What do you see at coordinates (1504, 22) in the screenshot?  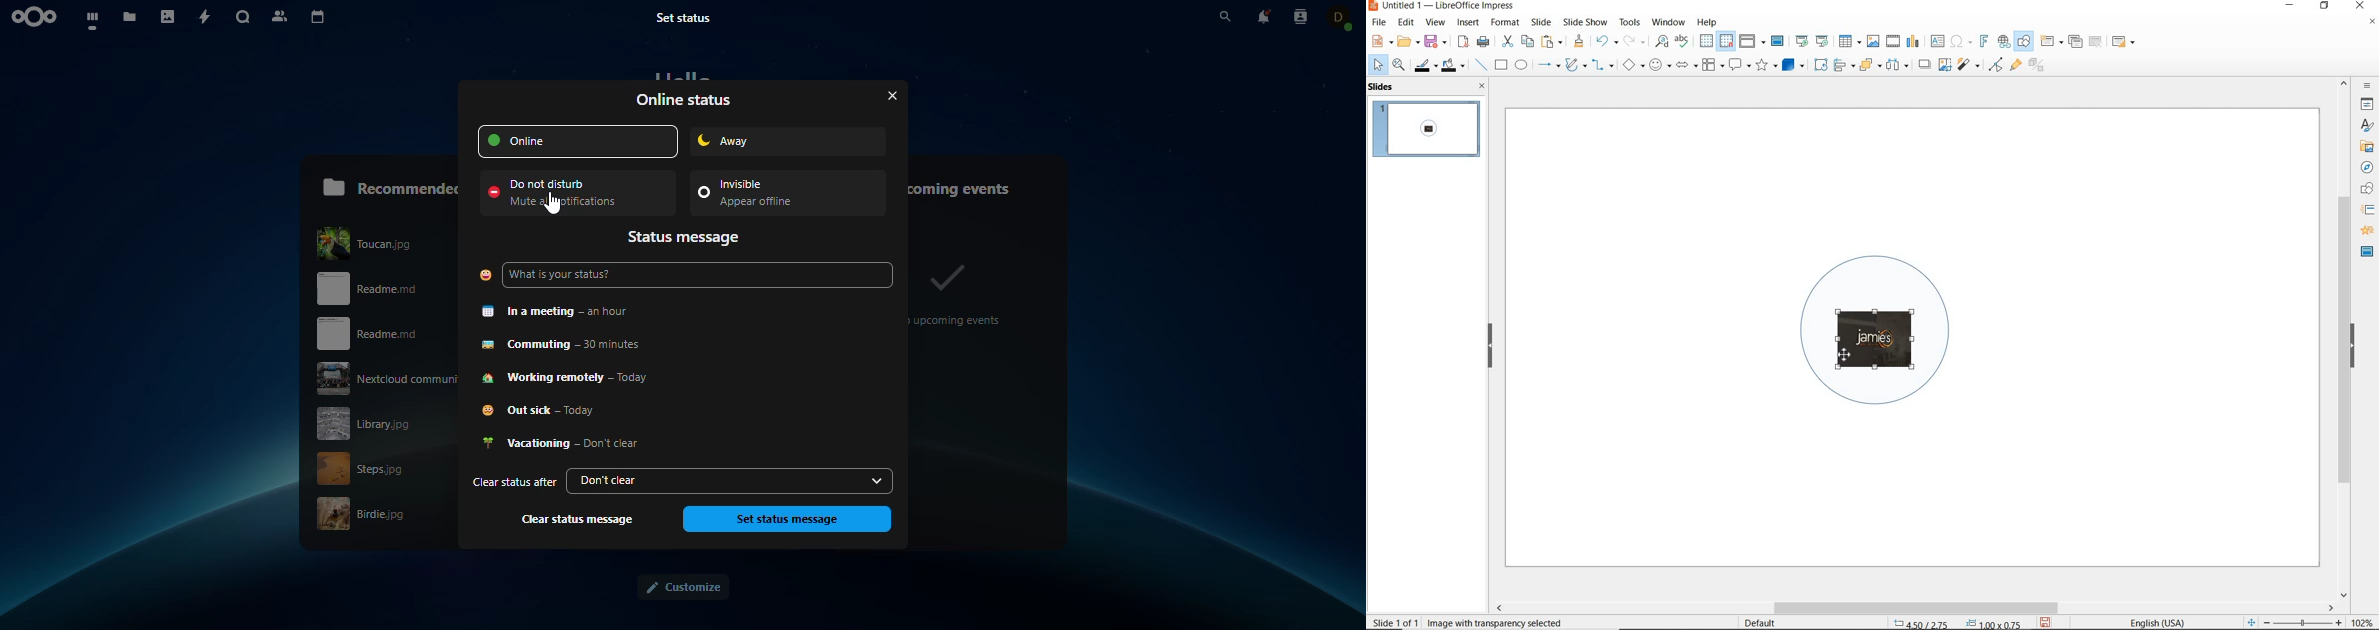 I see `format` at bounding box center [1504, 22].